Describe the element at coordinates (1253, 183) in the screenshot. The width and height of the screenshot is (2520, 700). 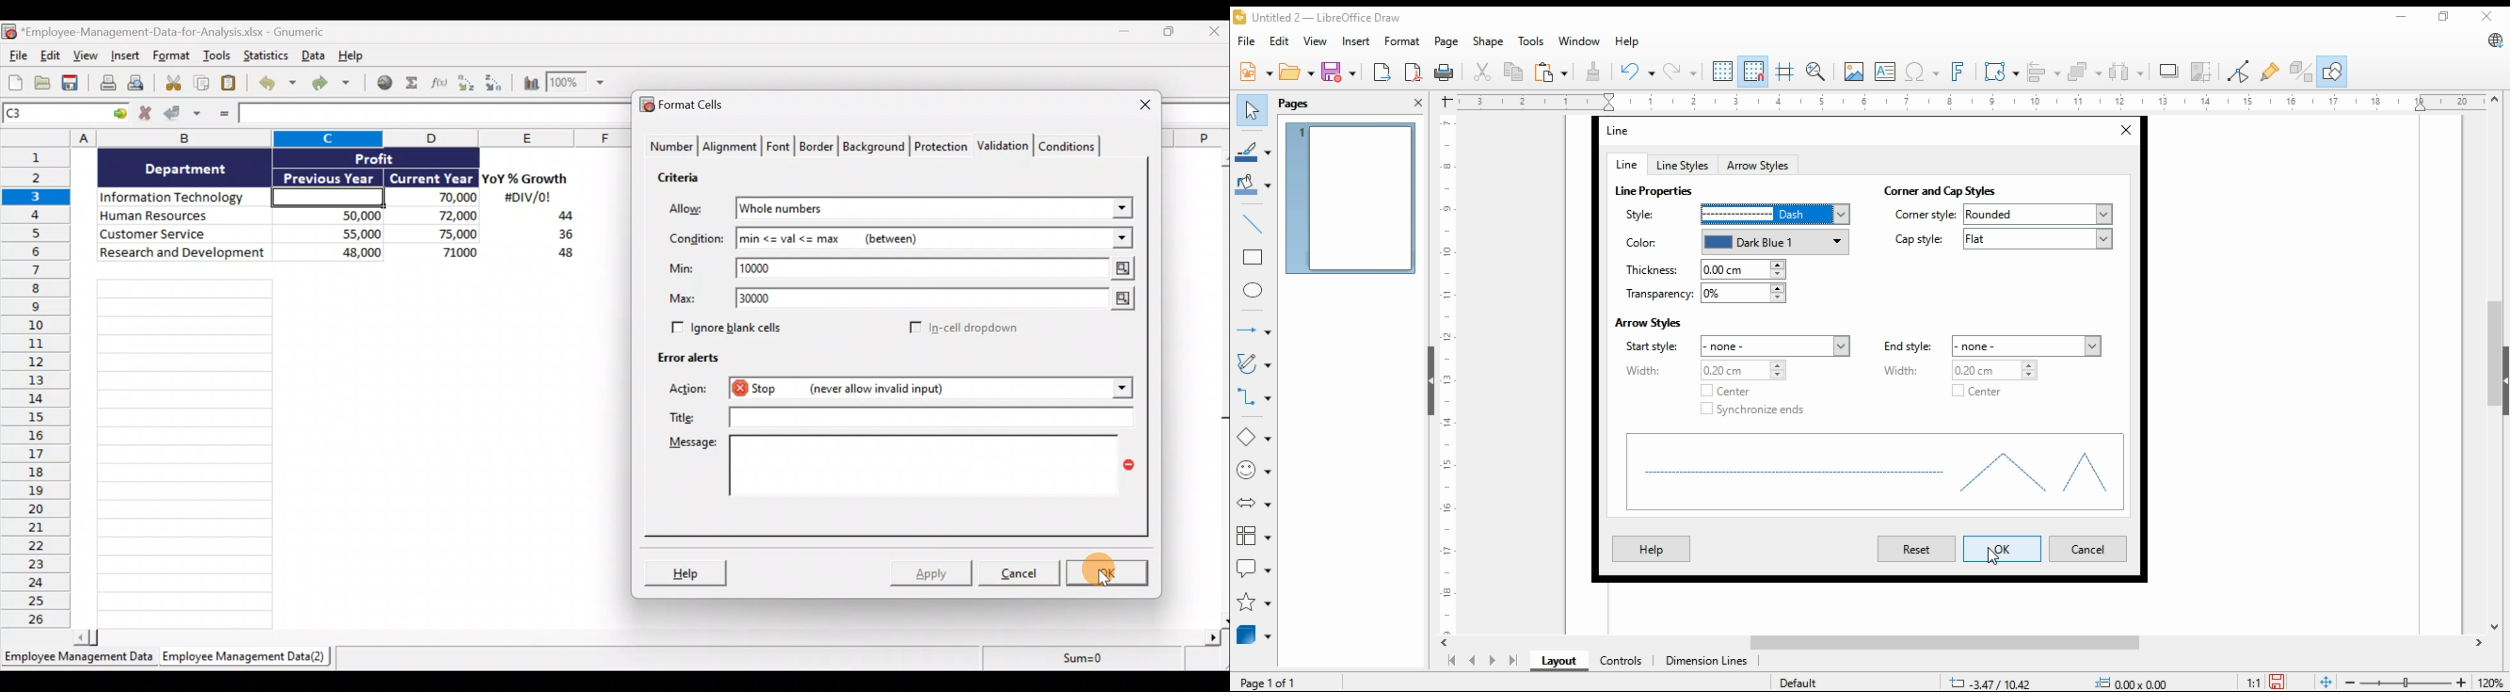
I see `fill color` at that location.